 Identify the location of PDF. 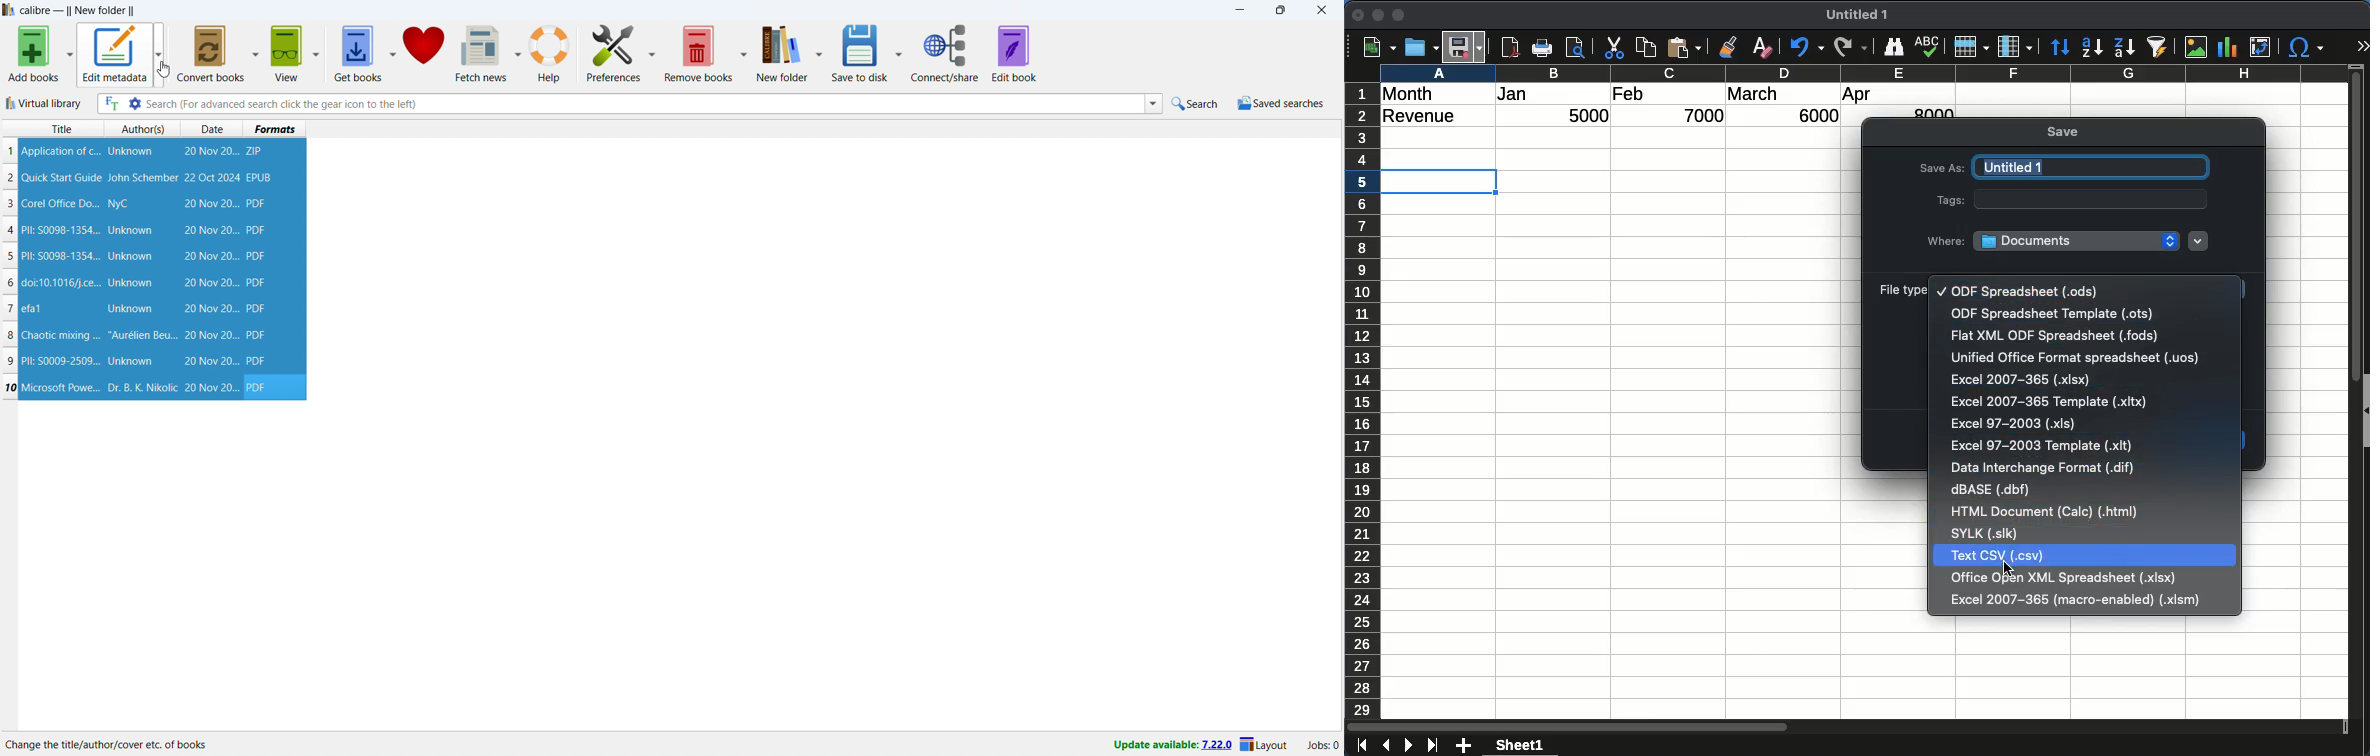
(261, 387).